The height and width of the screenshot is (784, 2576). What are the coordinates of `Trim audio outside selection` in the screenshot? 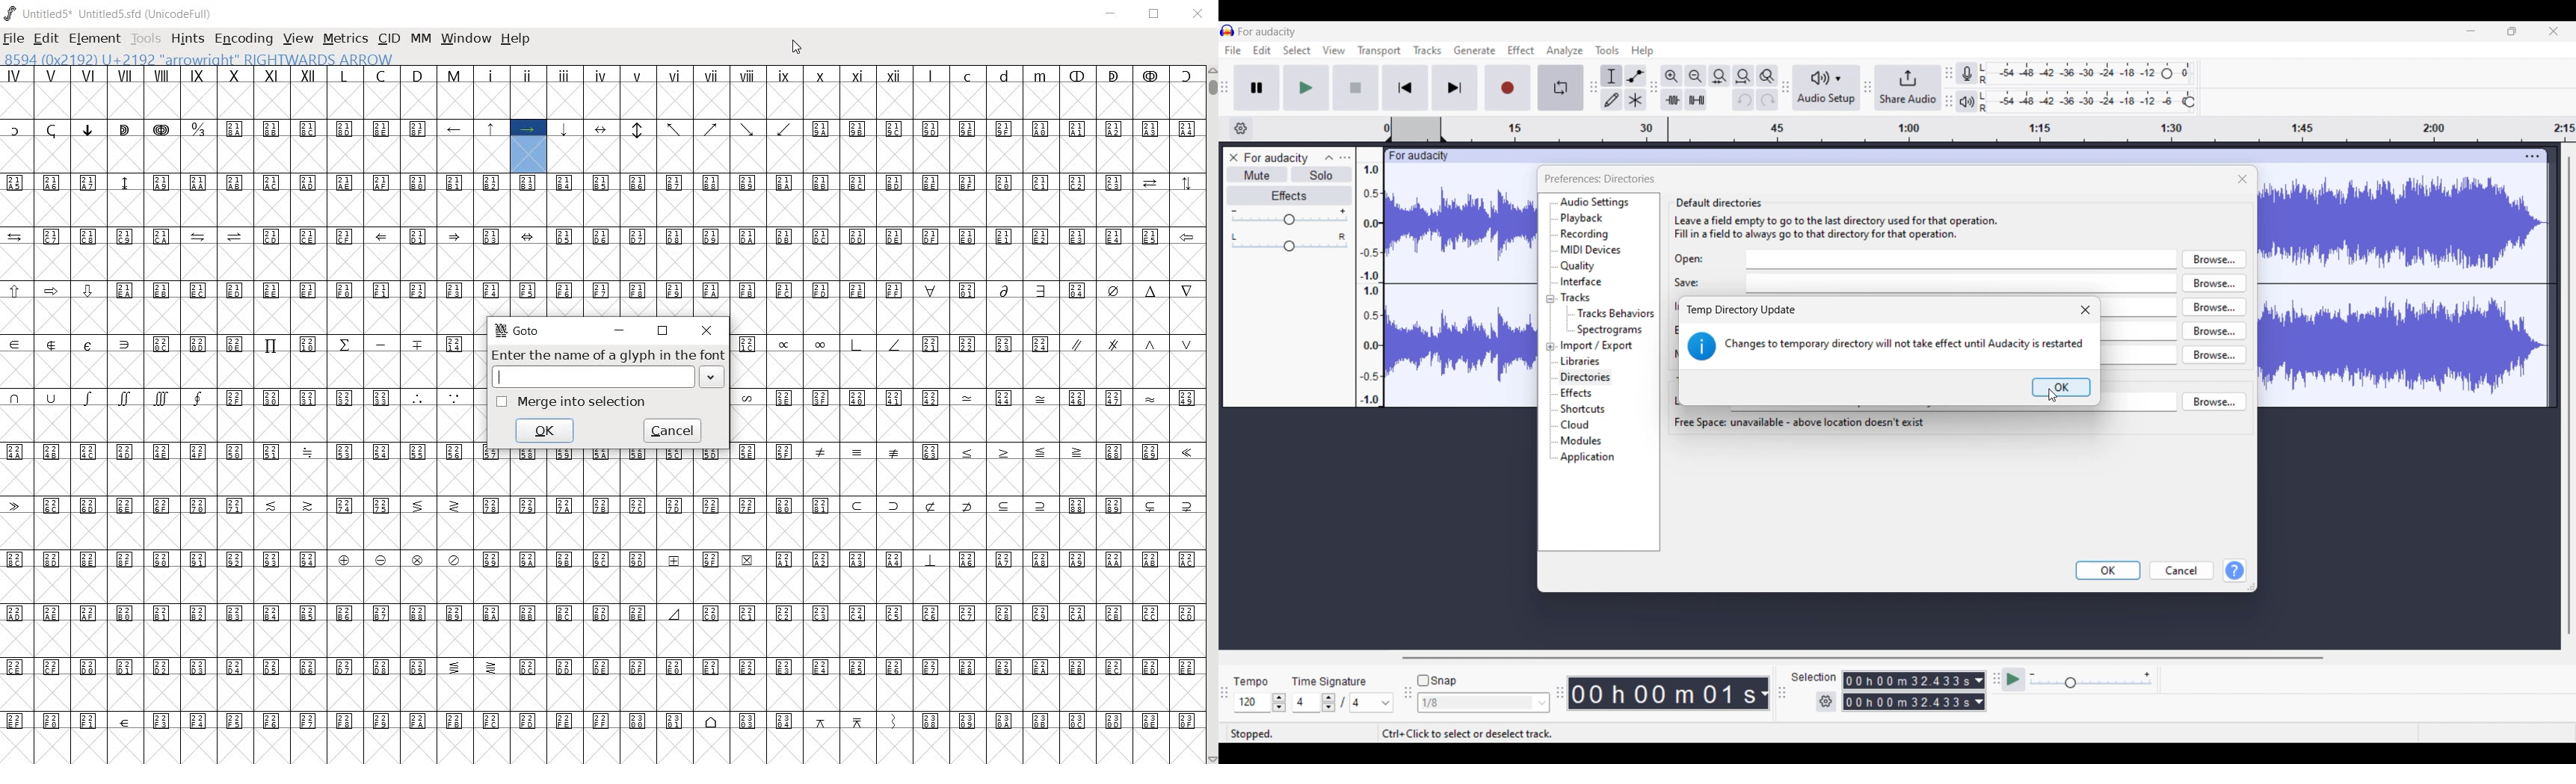 It's located at (1672, 99).